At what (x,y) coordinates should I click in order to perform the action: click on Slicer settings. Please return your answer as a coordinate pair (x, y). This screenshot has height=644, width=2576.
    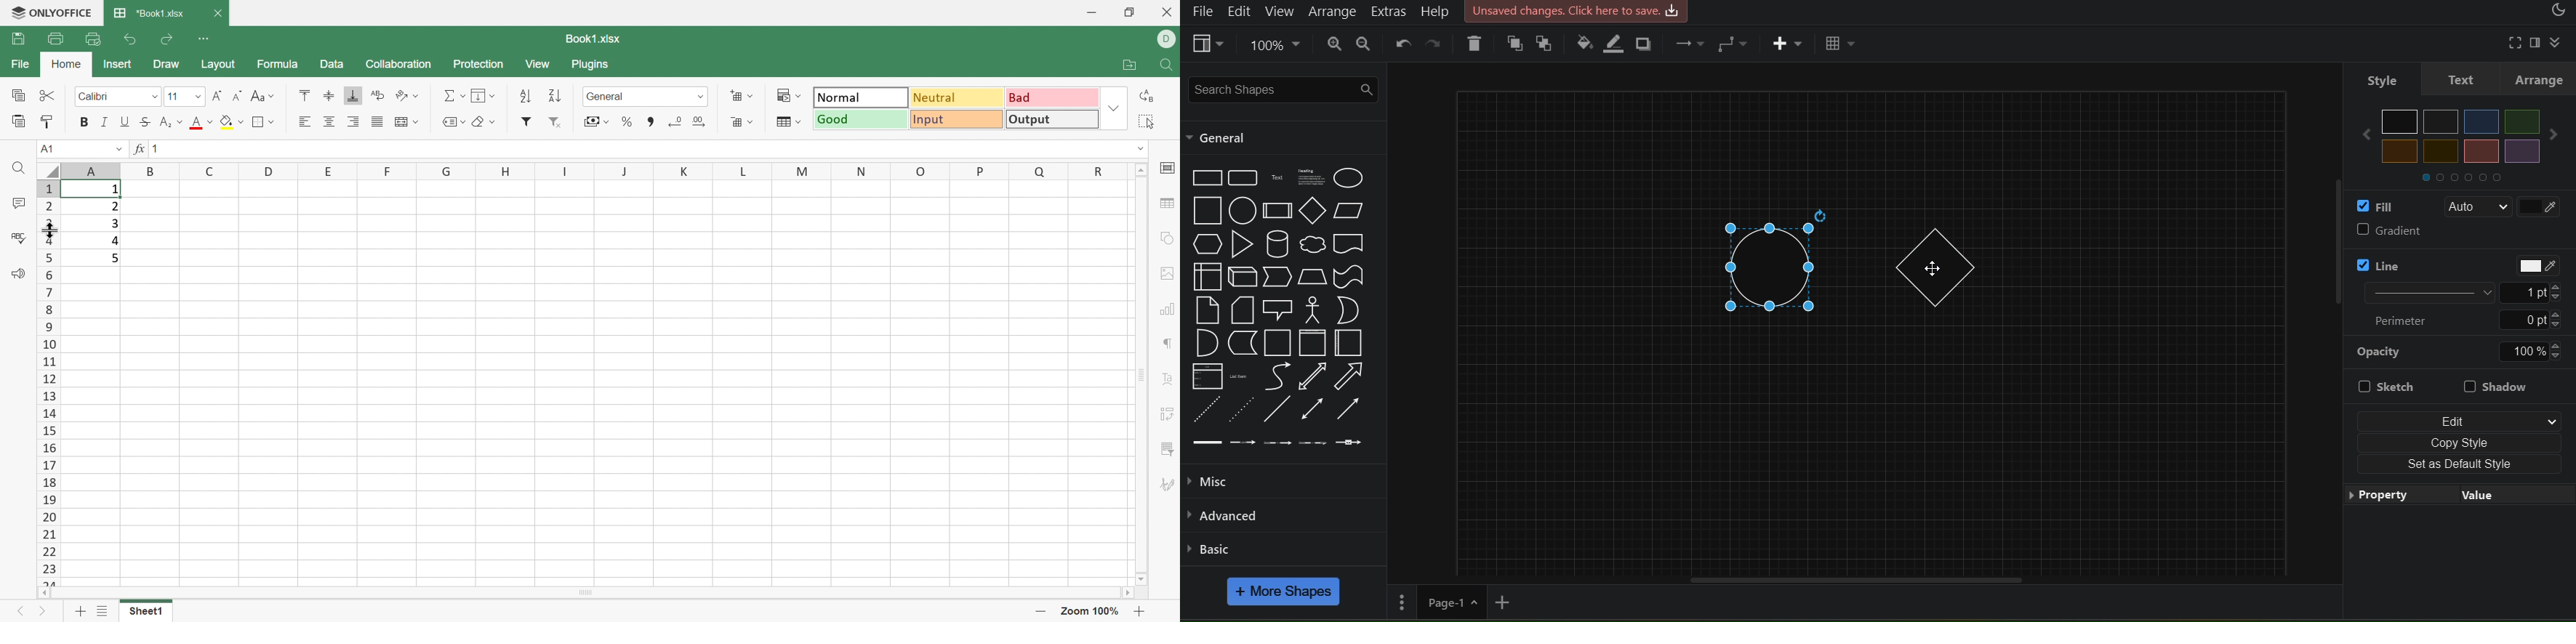
    Looking at the image, I should click on (1169, 448).